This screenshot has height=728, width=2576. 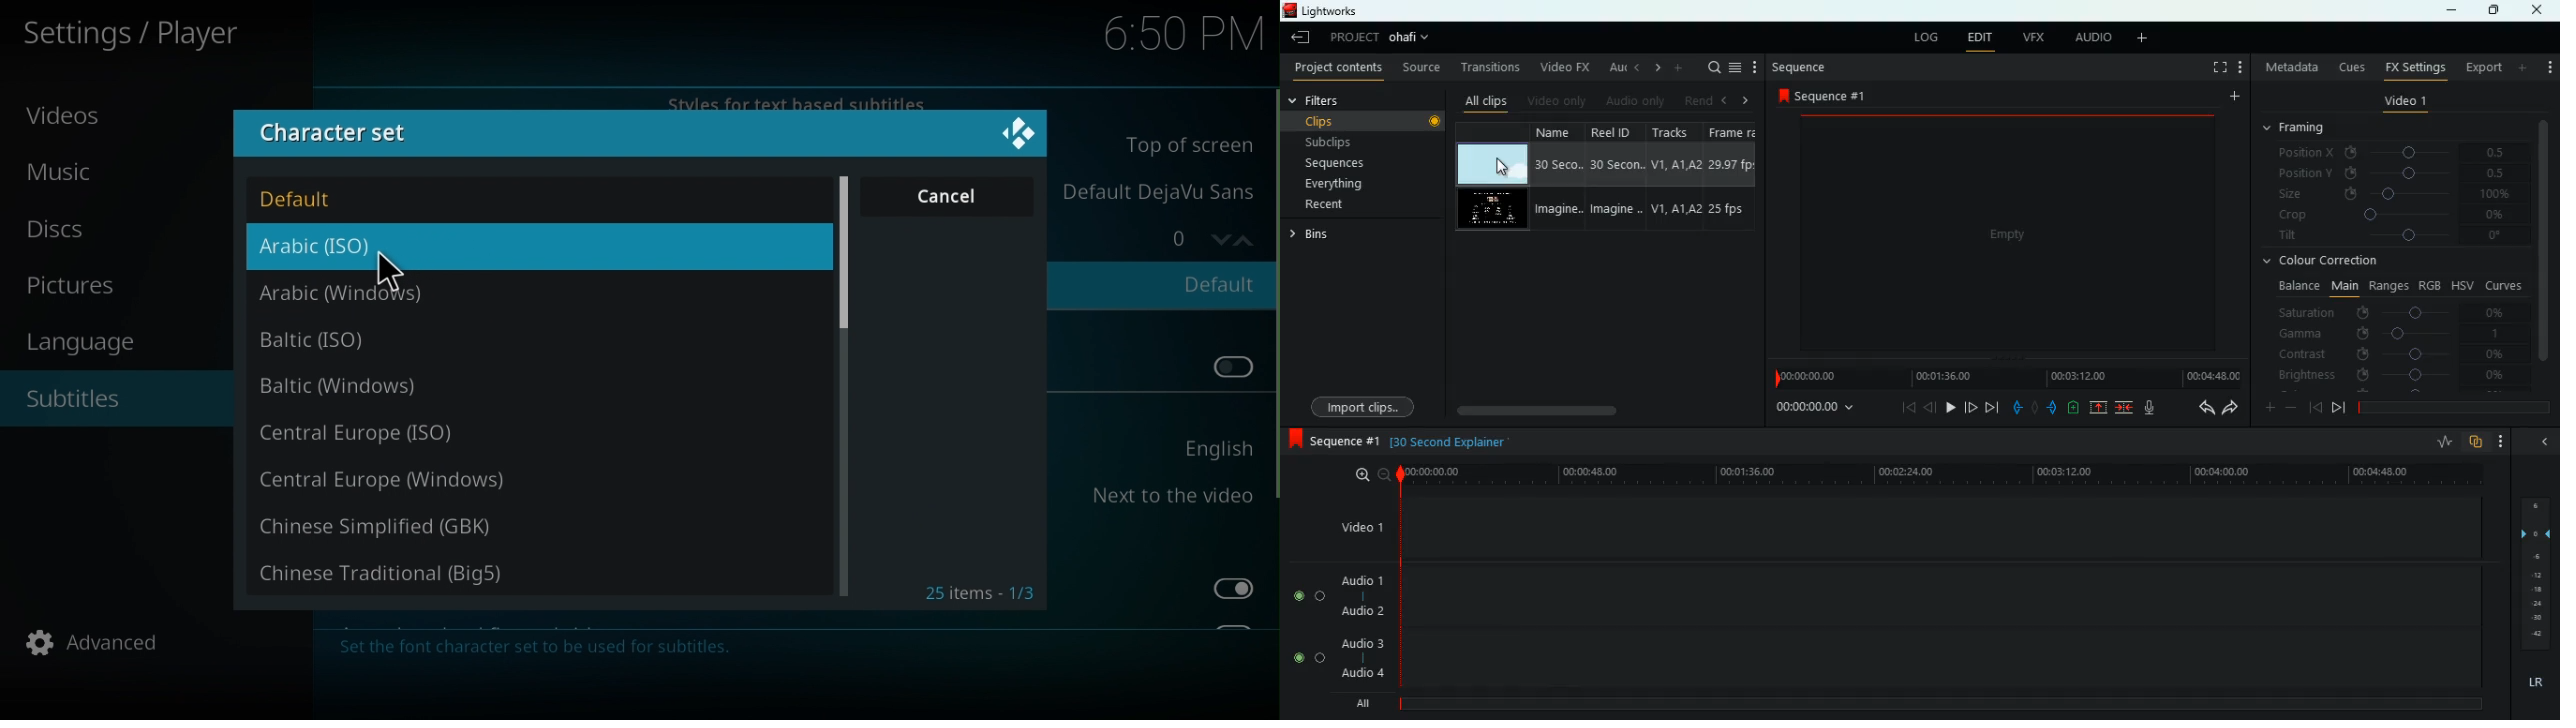 I want to click on saturation, so click(x=2401, y=314).